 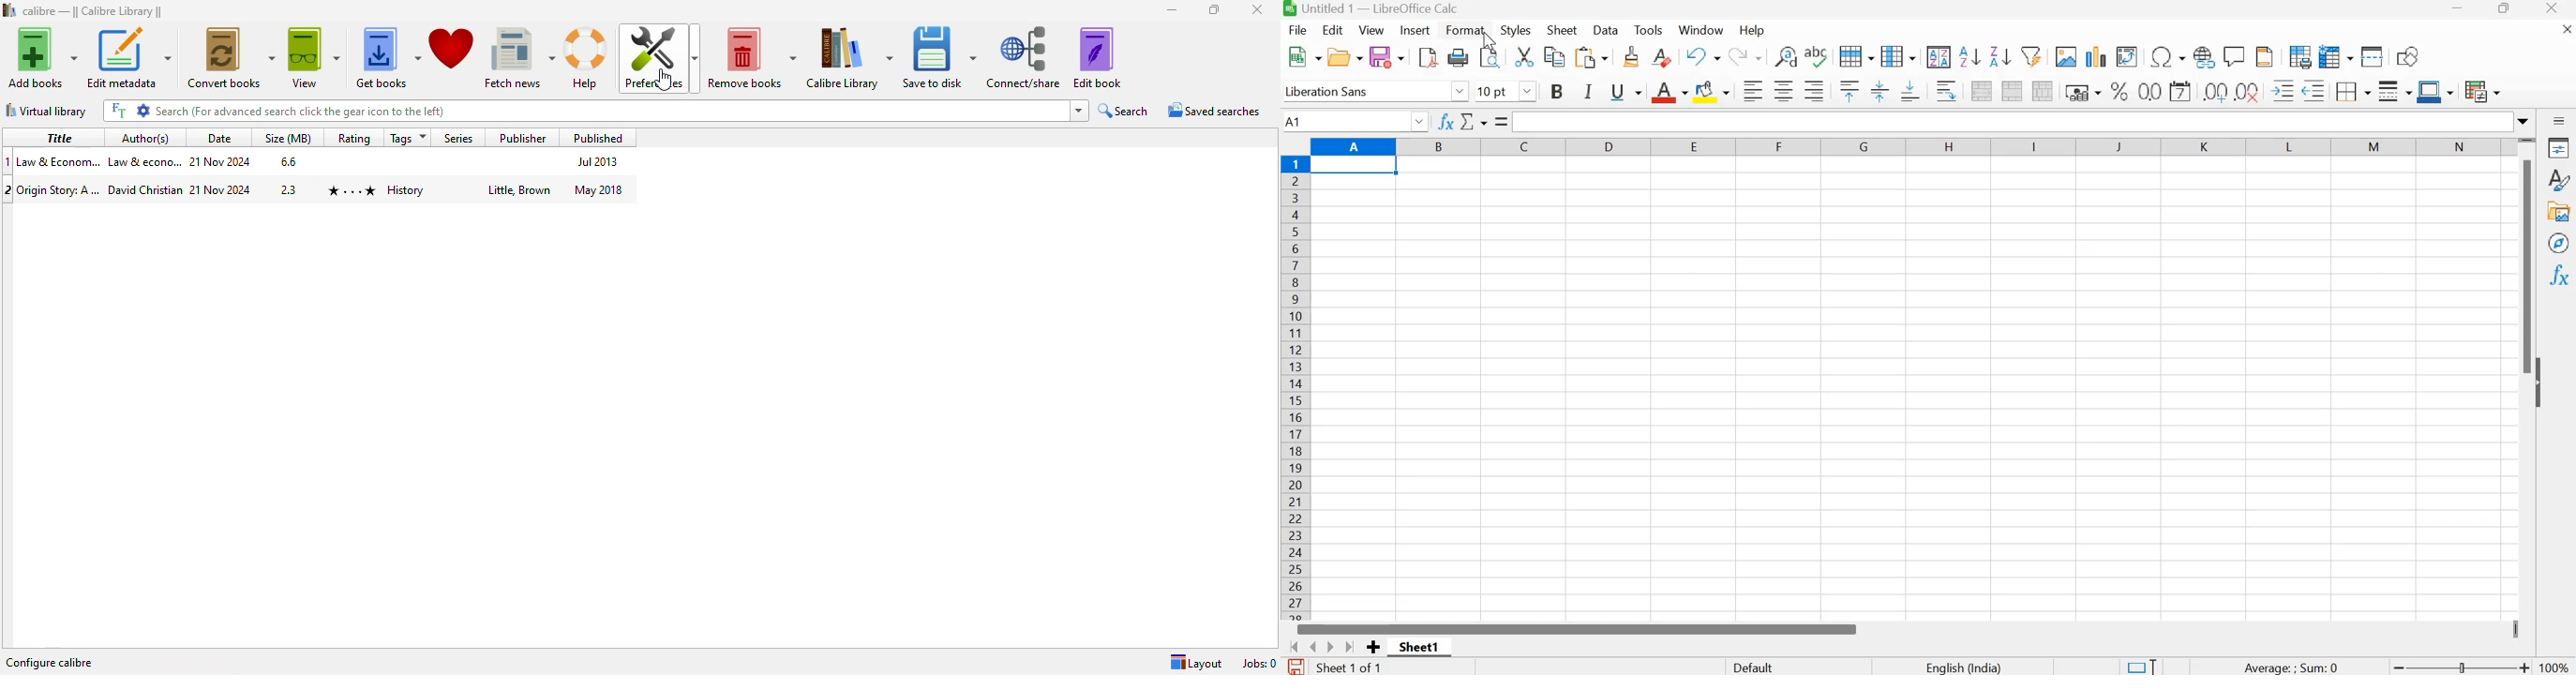 I want to click on calibre library, so click(x=848, y=59).